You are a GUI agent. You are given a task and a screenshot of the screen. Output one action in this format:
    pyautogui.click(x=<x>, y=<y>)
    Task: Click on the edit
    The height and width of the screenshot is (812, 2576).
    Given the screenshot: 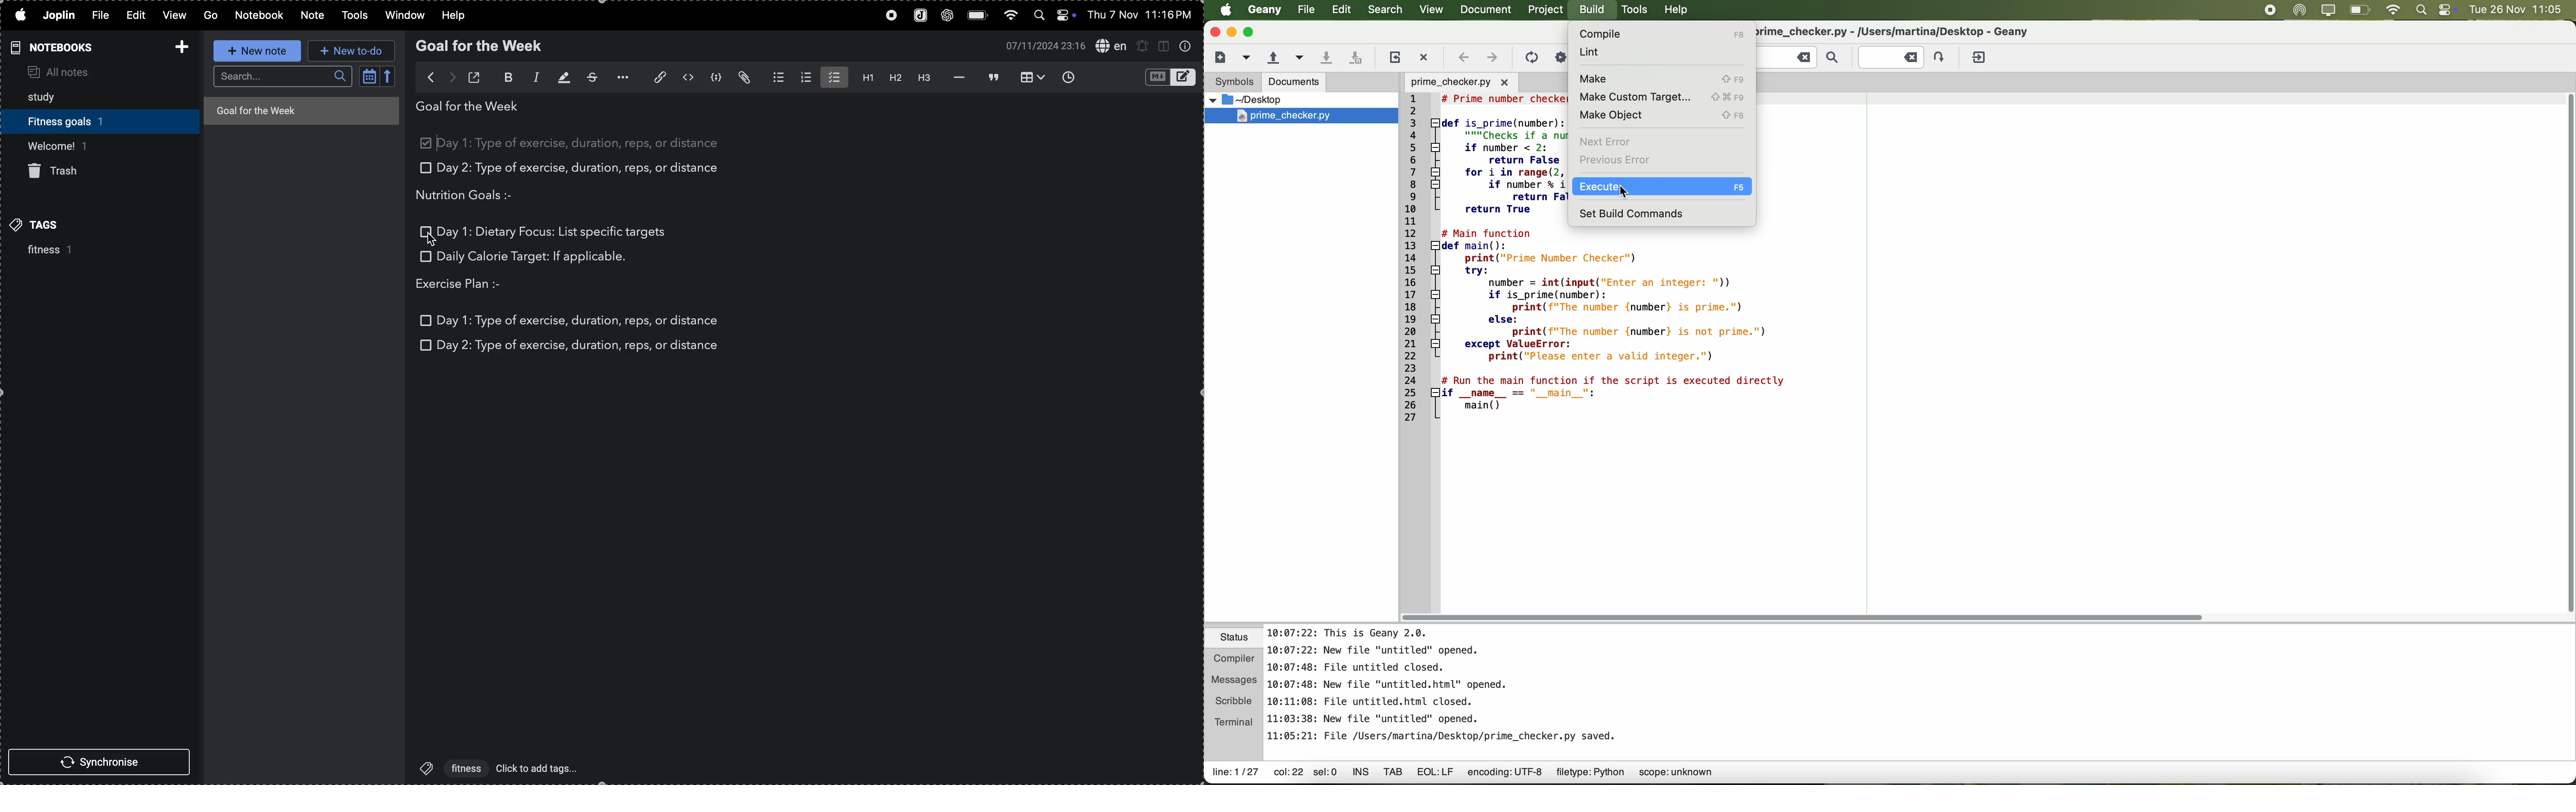 What is the action you would take?
    pyautogui.click(x=137, y=15)
    